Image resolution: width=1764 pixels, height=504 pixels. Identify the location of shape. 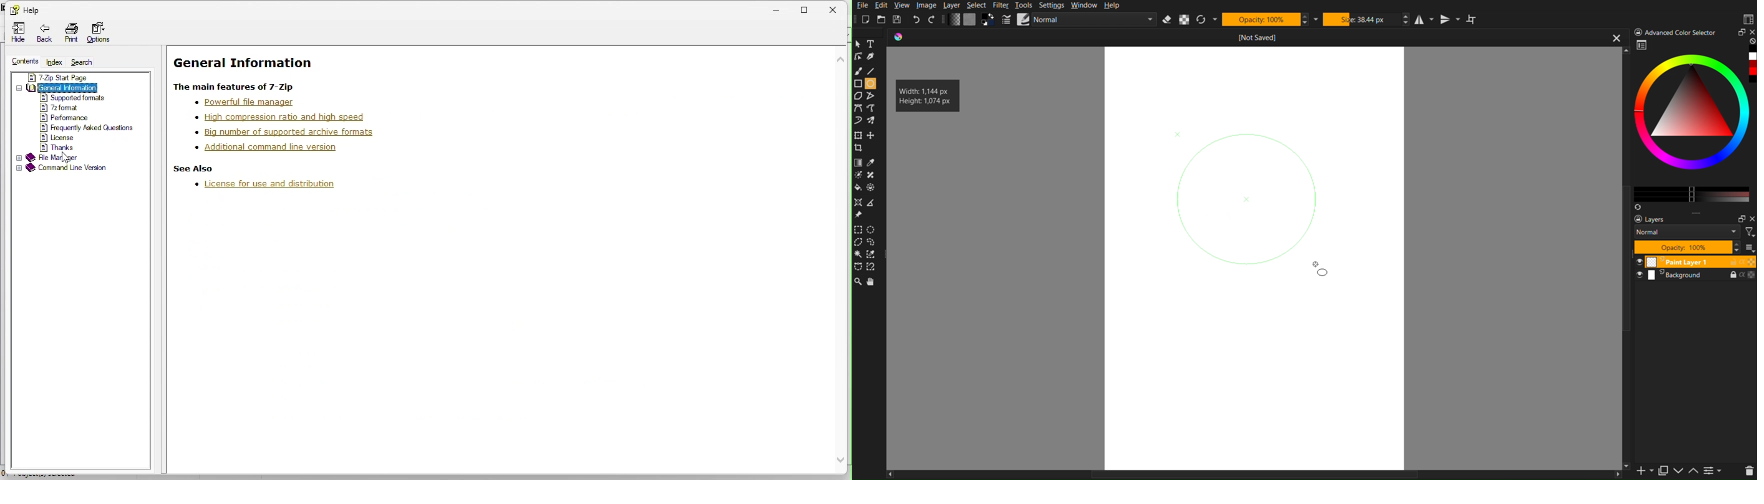
(873, 175).